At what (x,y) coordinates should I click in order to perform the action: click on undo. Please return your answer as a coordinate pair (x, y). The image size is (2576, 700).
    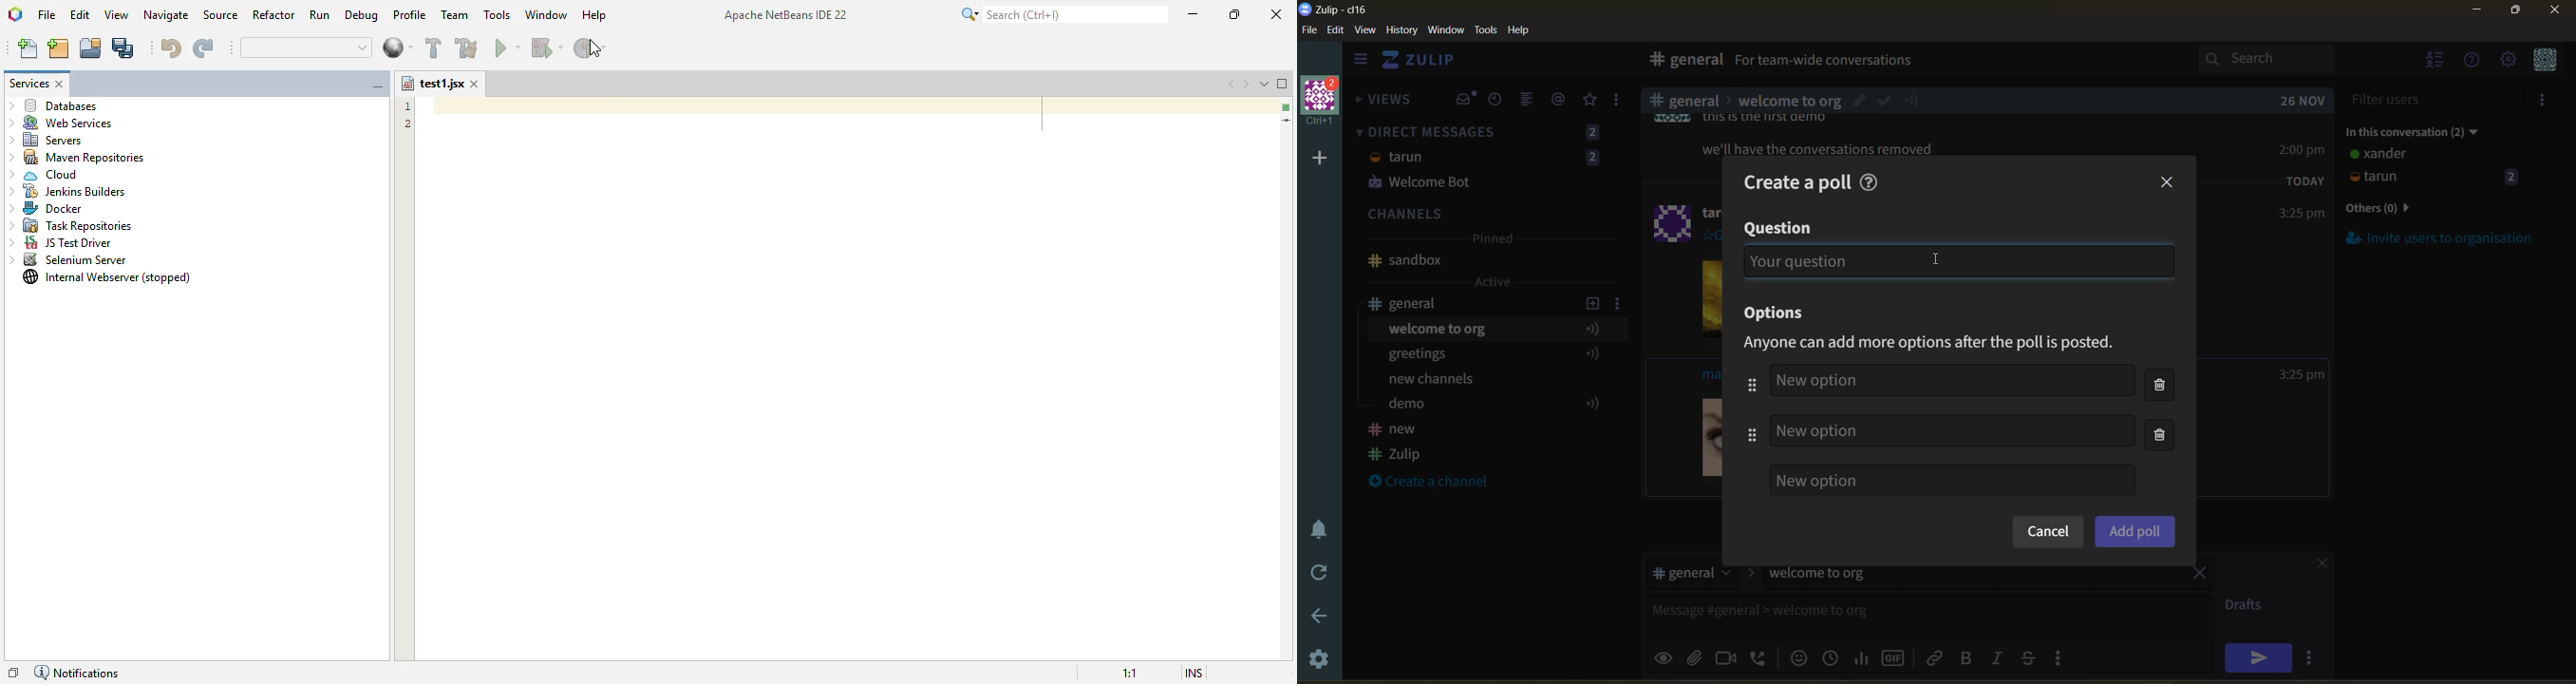
    Looking at the image, I should click on (171, 48).